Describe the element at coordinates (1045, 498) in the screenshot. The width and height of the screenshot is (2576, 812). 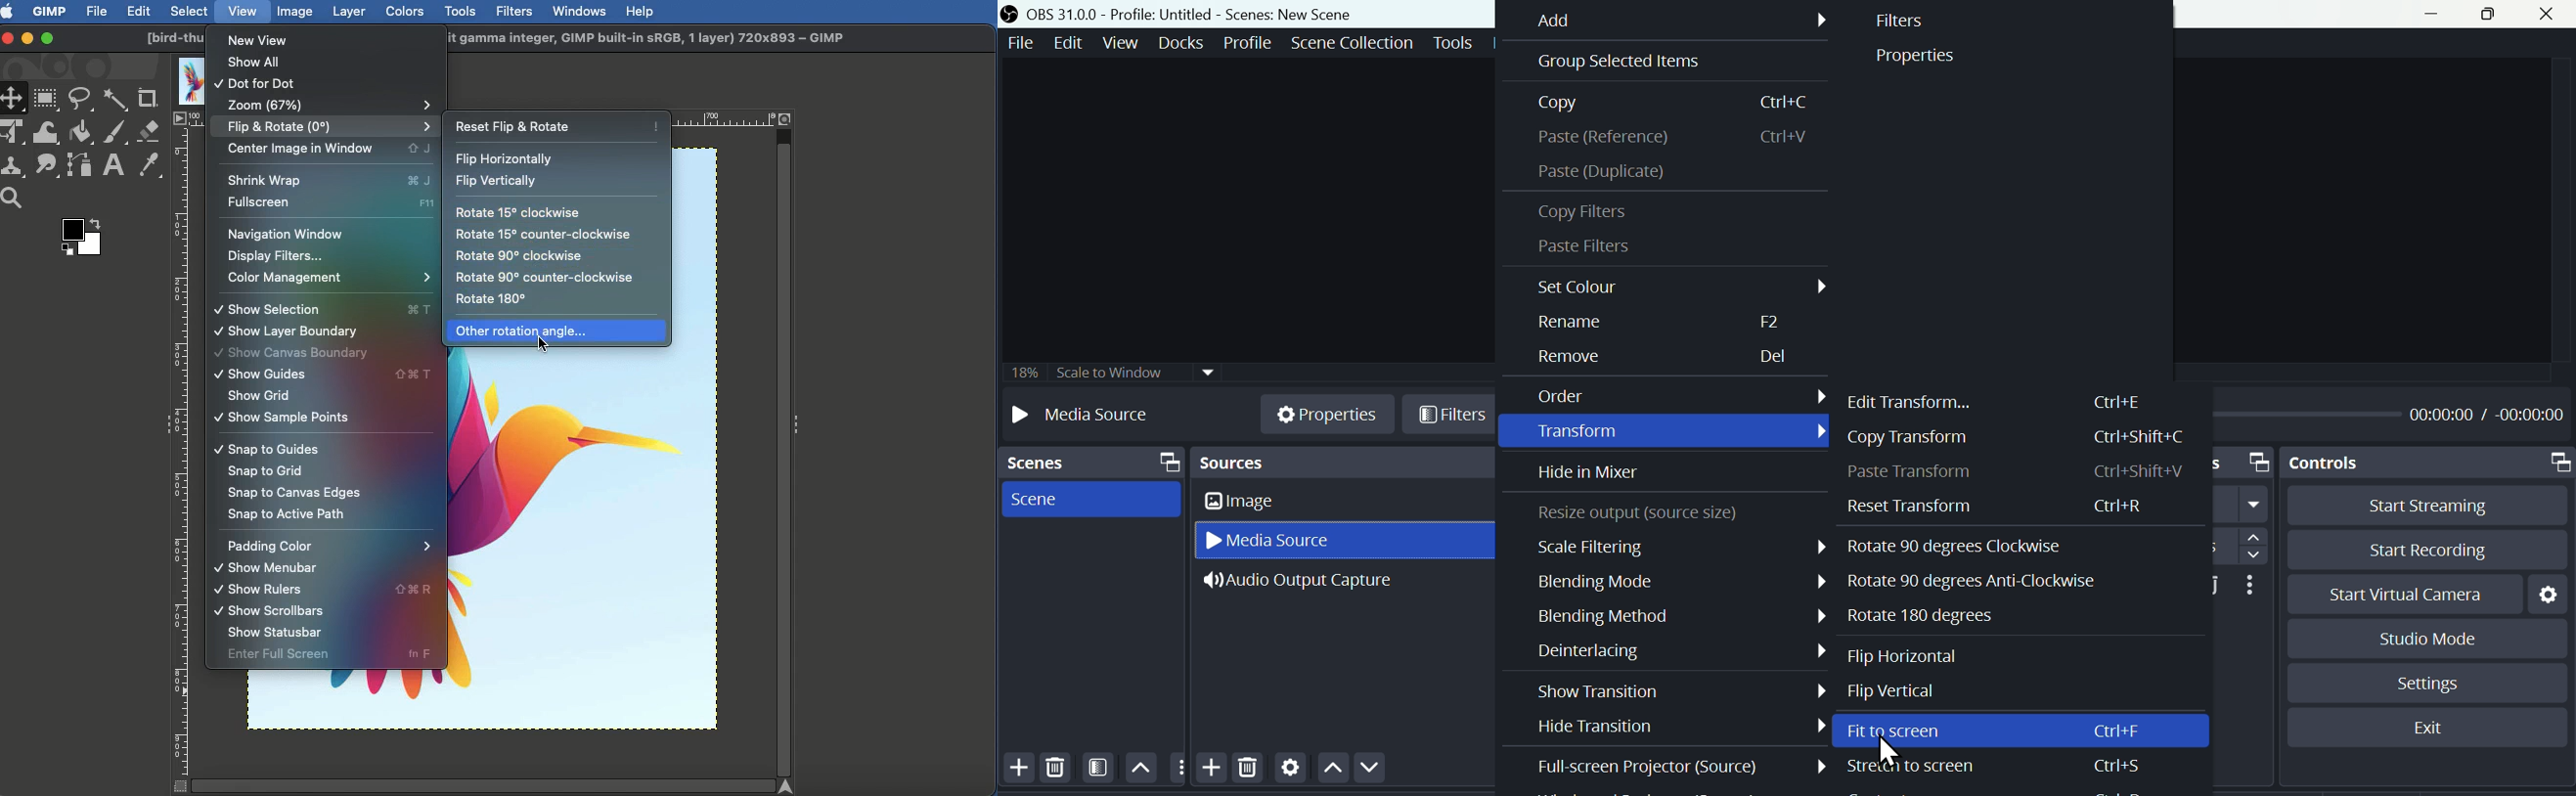
I see `scene` at that location.